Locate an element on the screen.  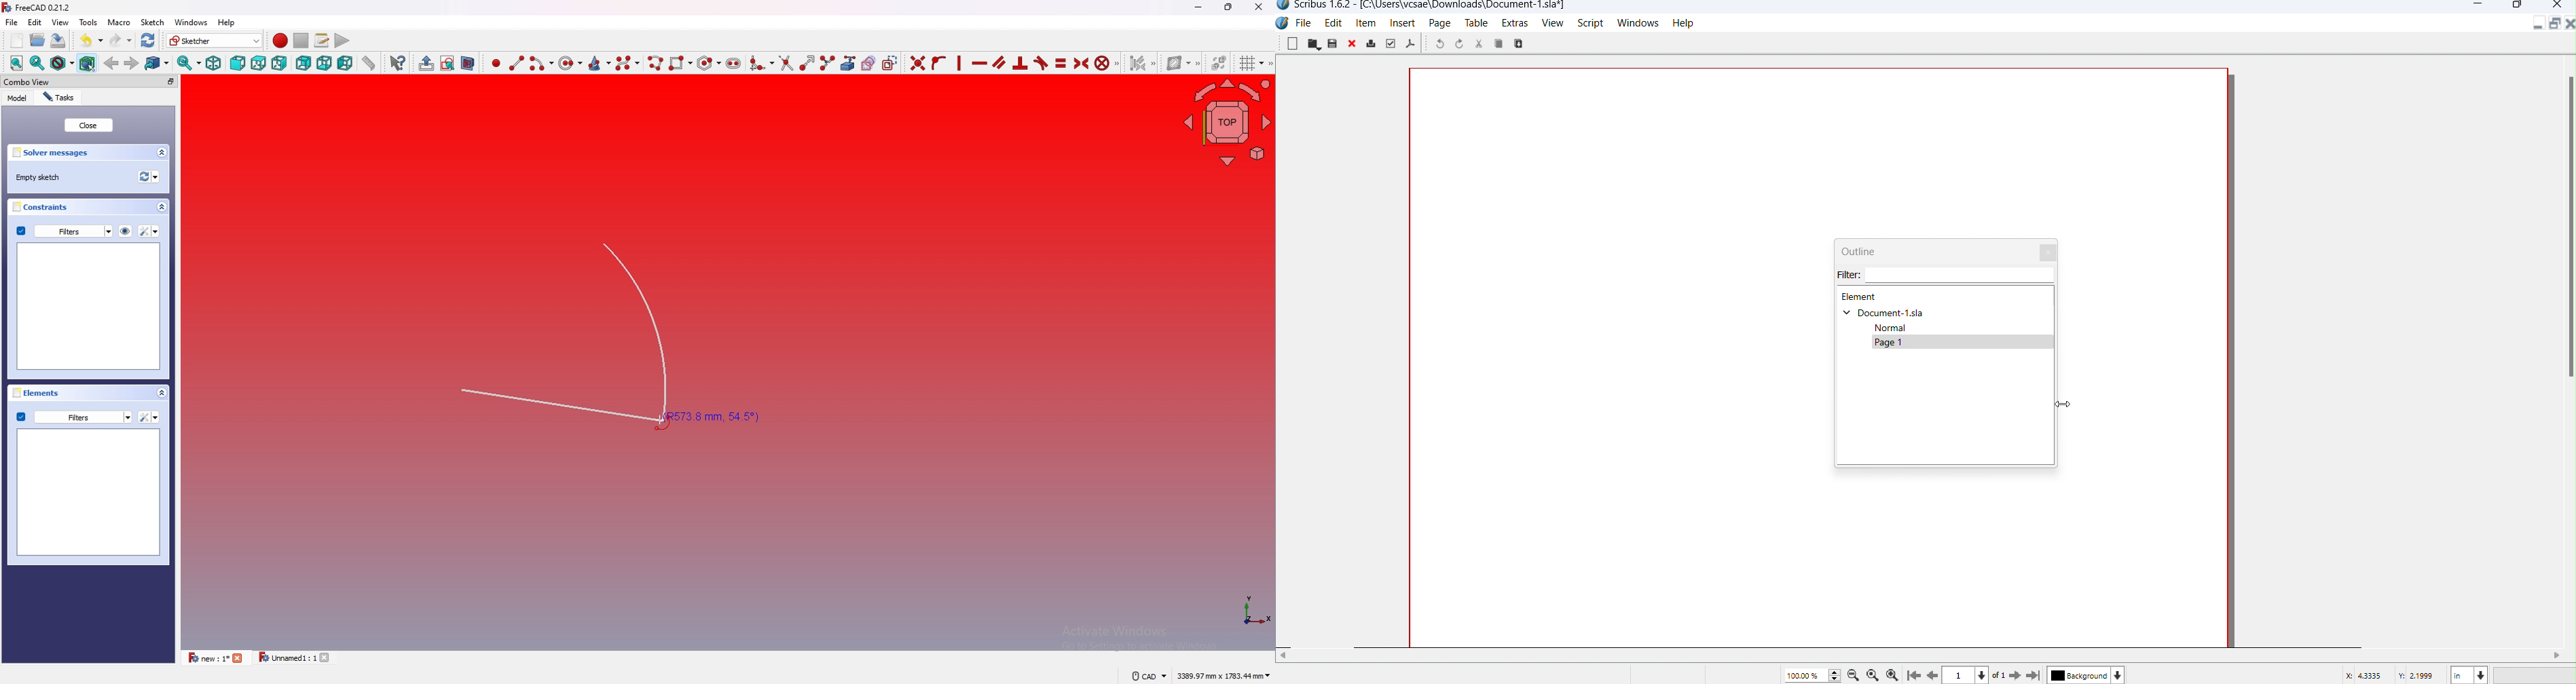
constraint parallel is located at coordinates (1000, 62).